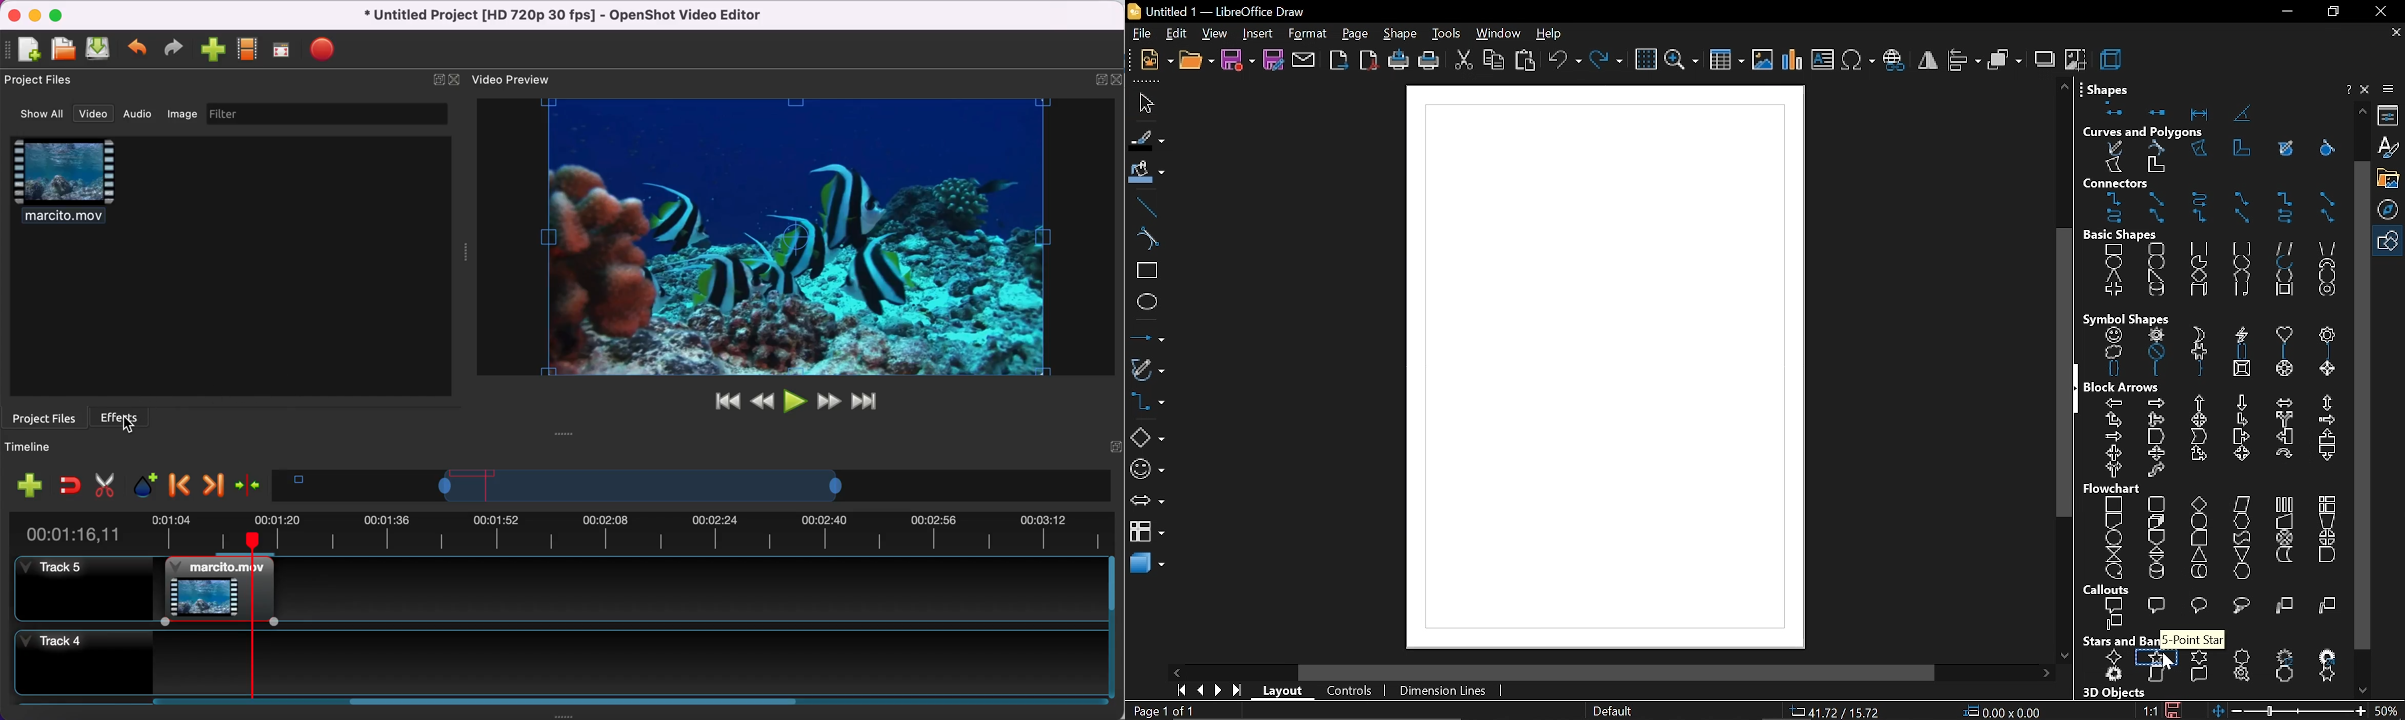 The width and height of the screenshot is (2408, 728). What do you see at coordinates (1148, 371) in the screenshot?
I see `curves and polygons` at bounding box center [1148, 371].